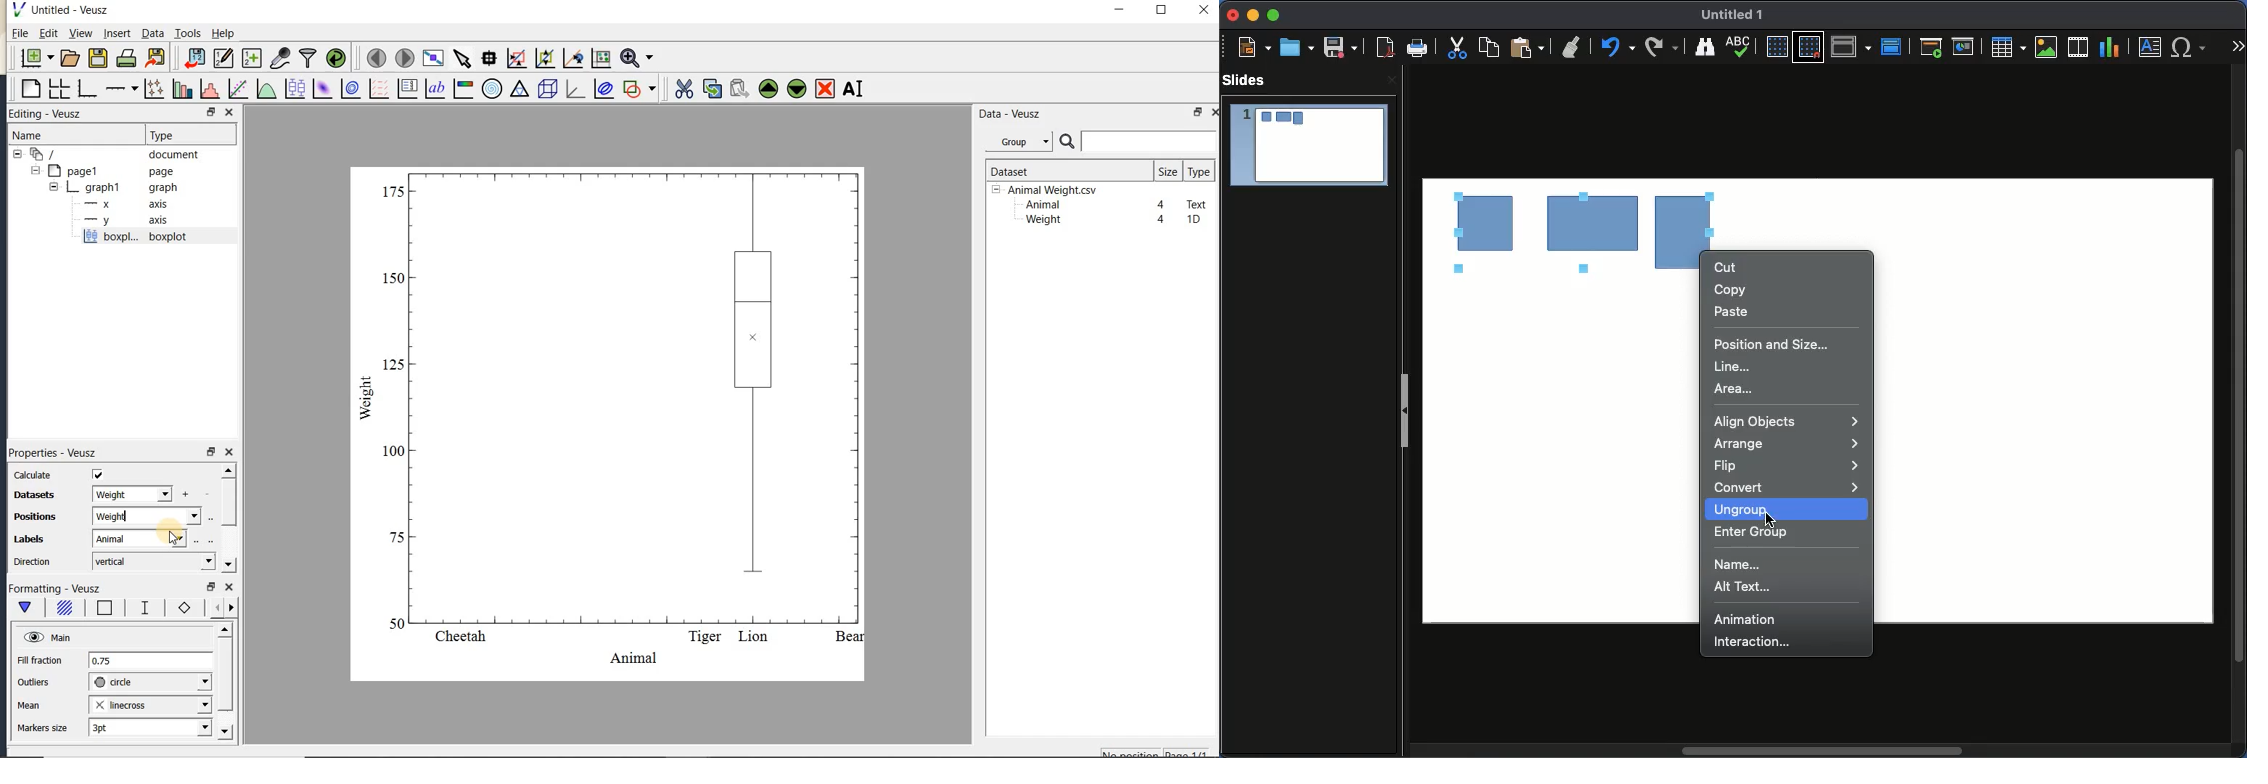 The height and width of the screenshot is (784, 2268). Describe the element at coordinates (546, 57) in the screenshot. I see `click to zoom out of graph axes` at that location.